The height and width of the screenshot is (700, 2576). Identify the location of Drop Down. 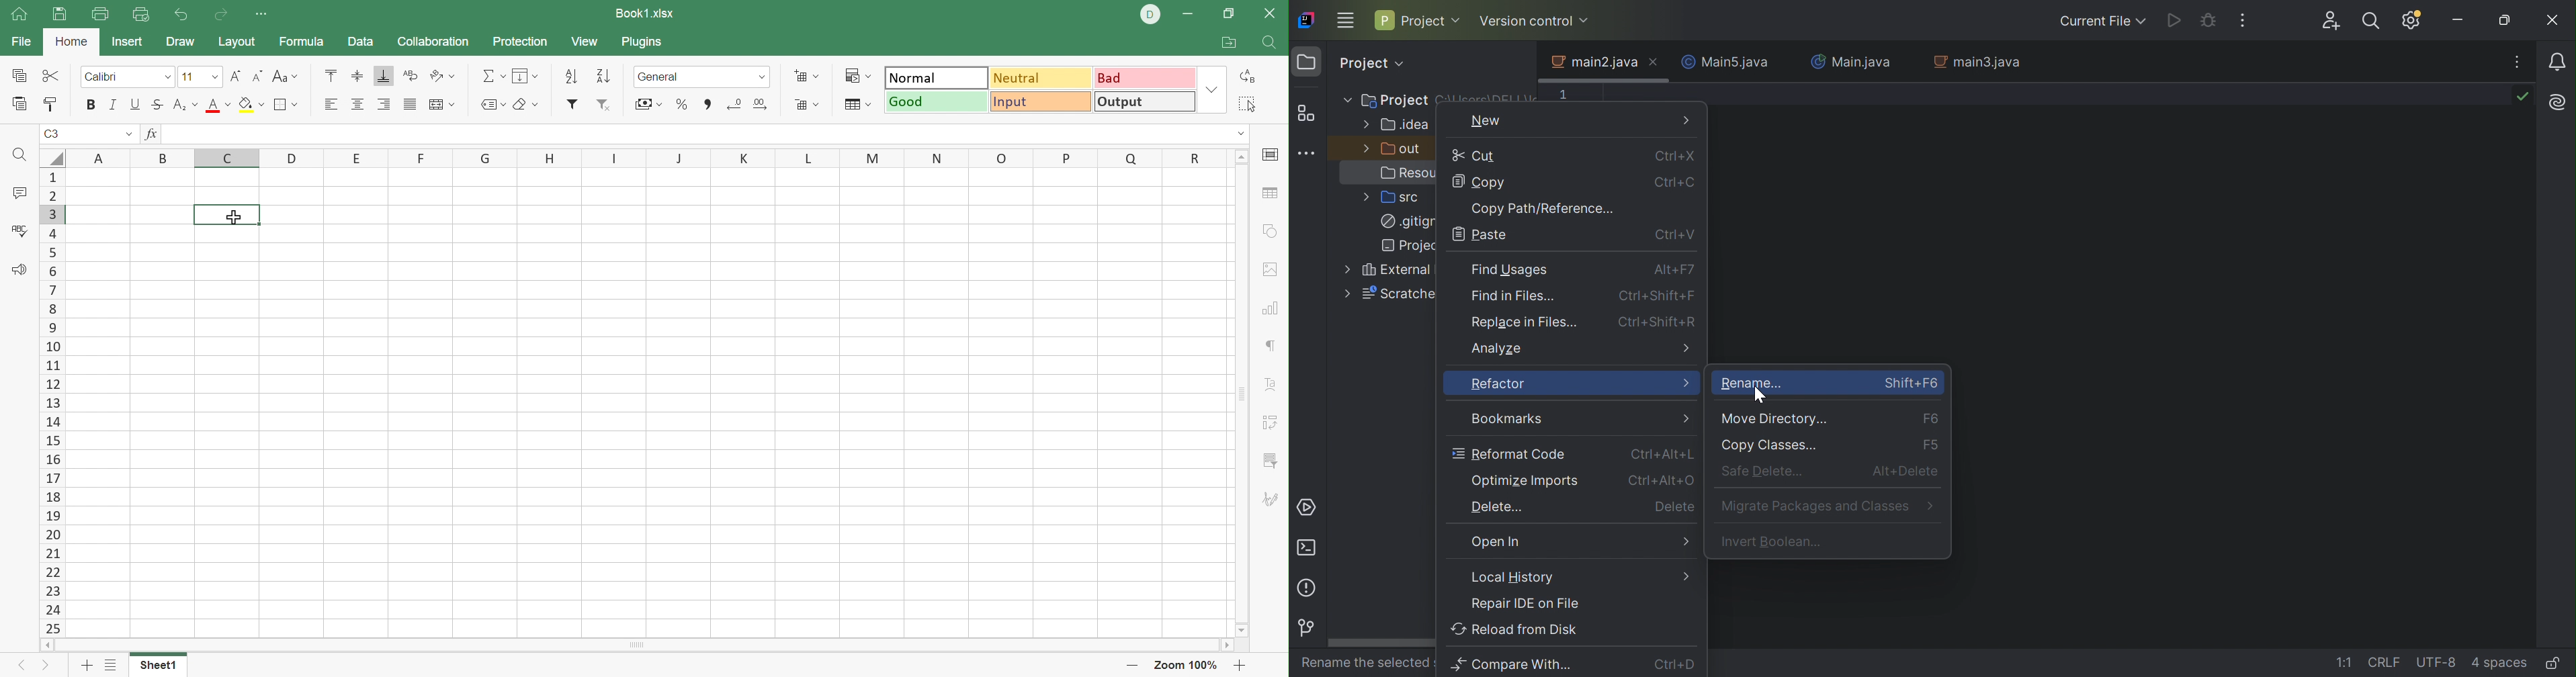
(212, 76).